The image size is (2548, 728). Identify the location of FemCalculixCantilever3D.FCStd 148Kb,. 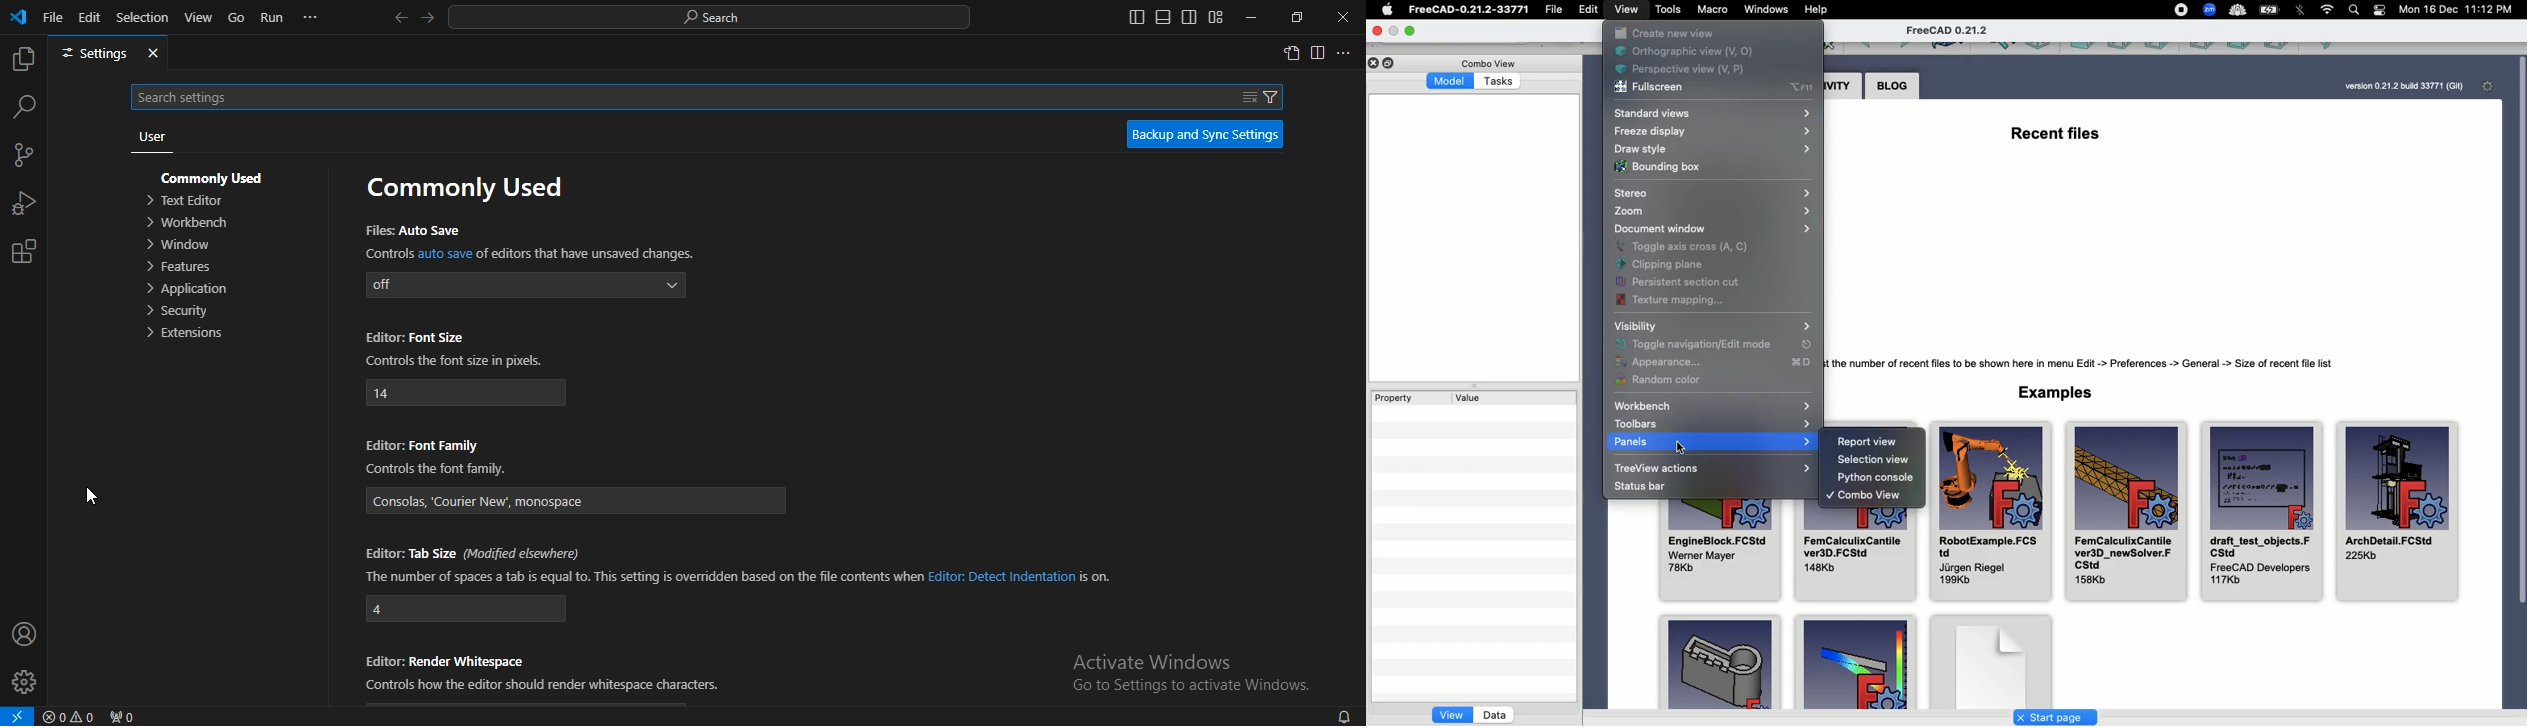
(1857, 555).